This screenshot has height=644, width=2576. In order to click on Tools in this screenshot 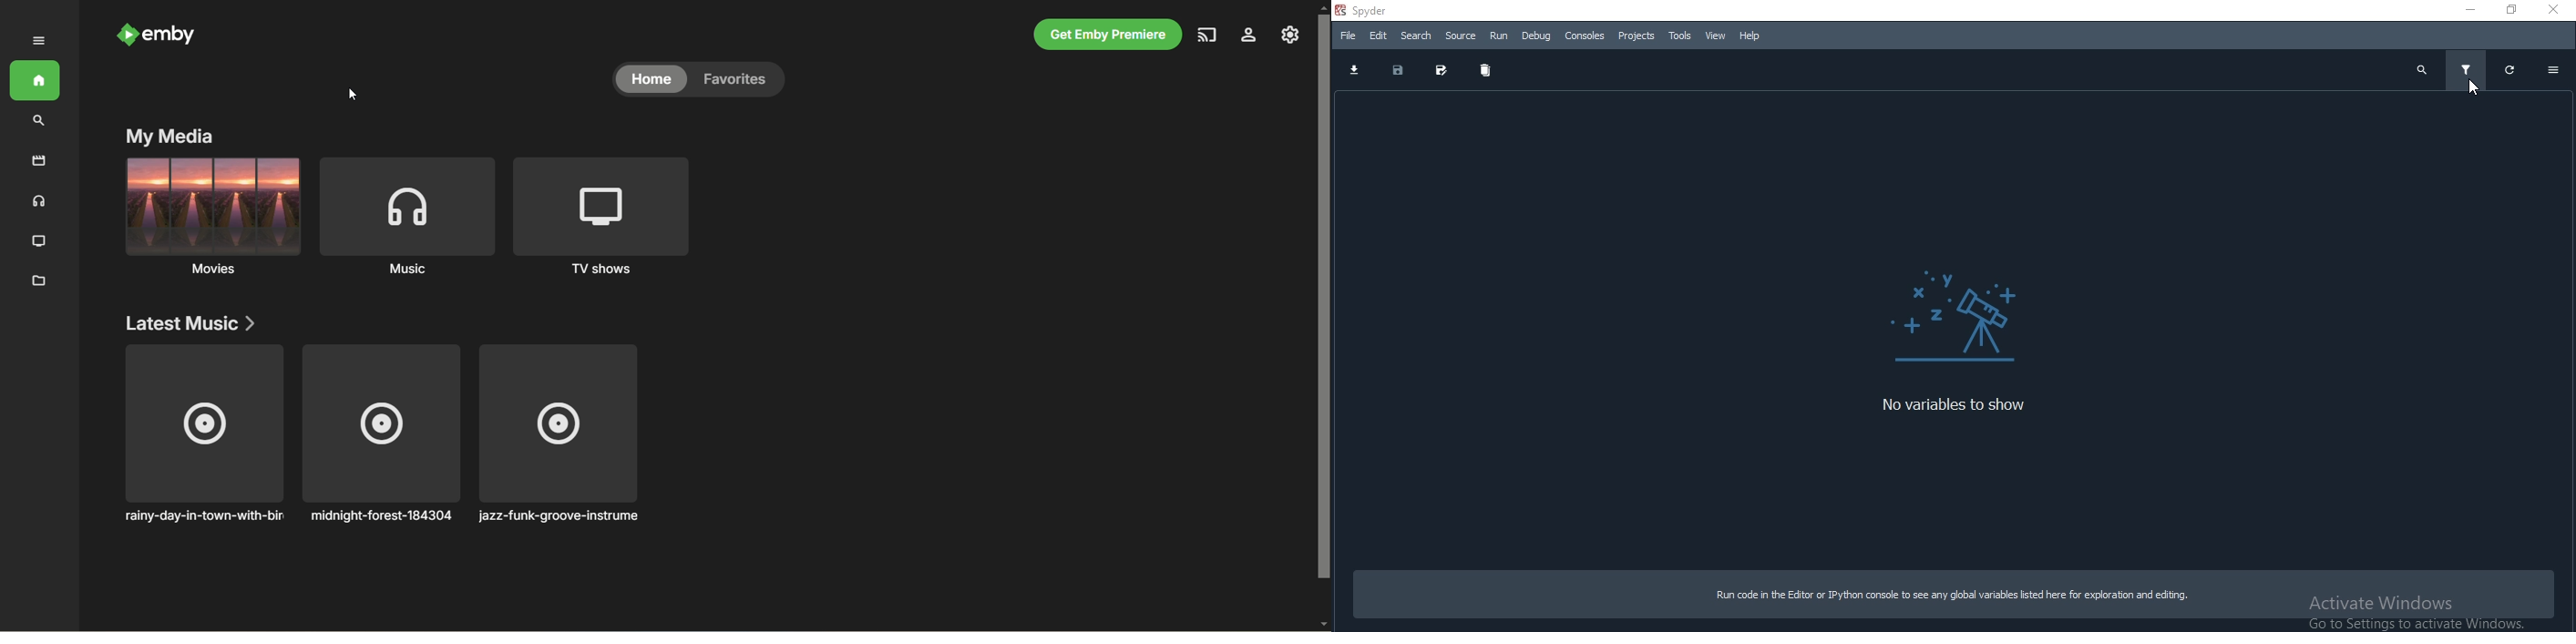, I will do `click(1678, 36)`.